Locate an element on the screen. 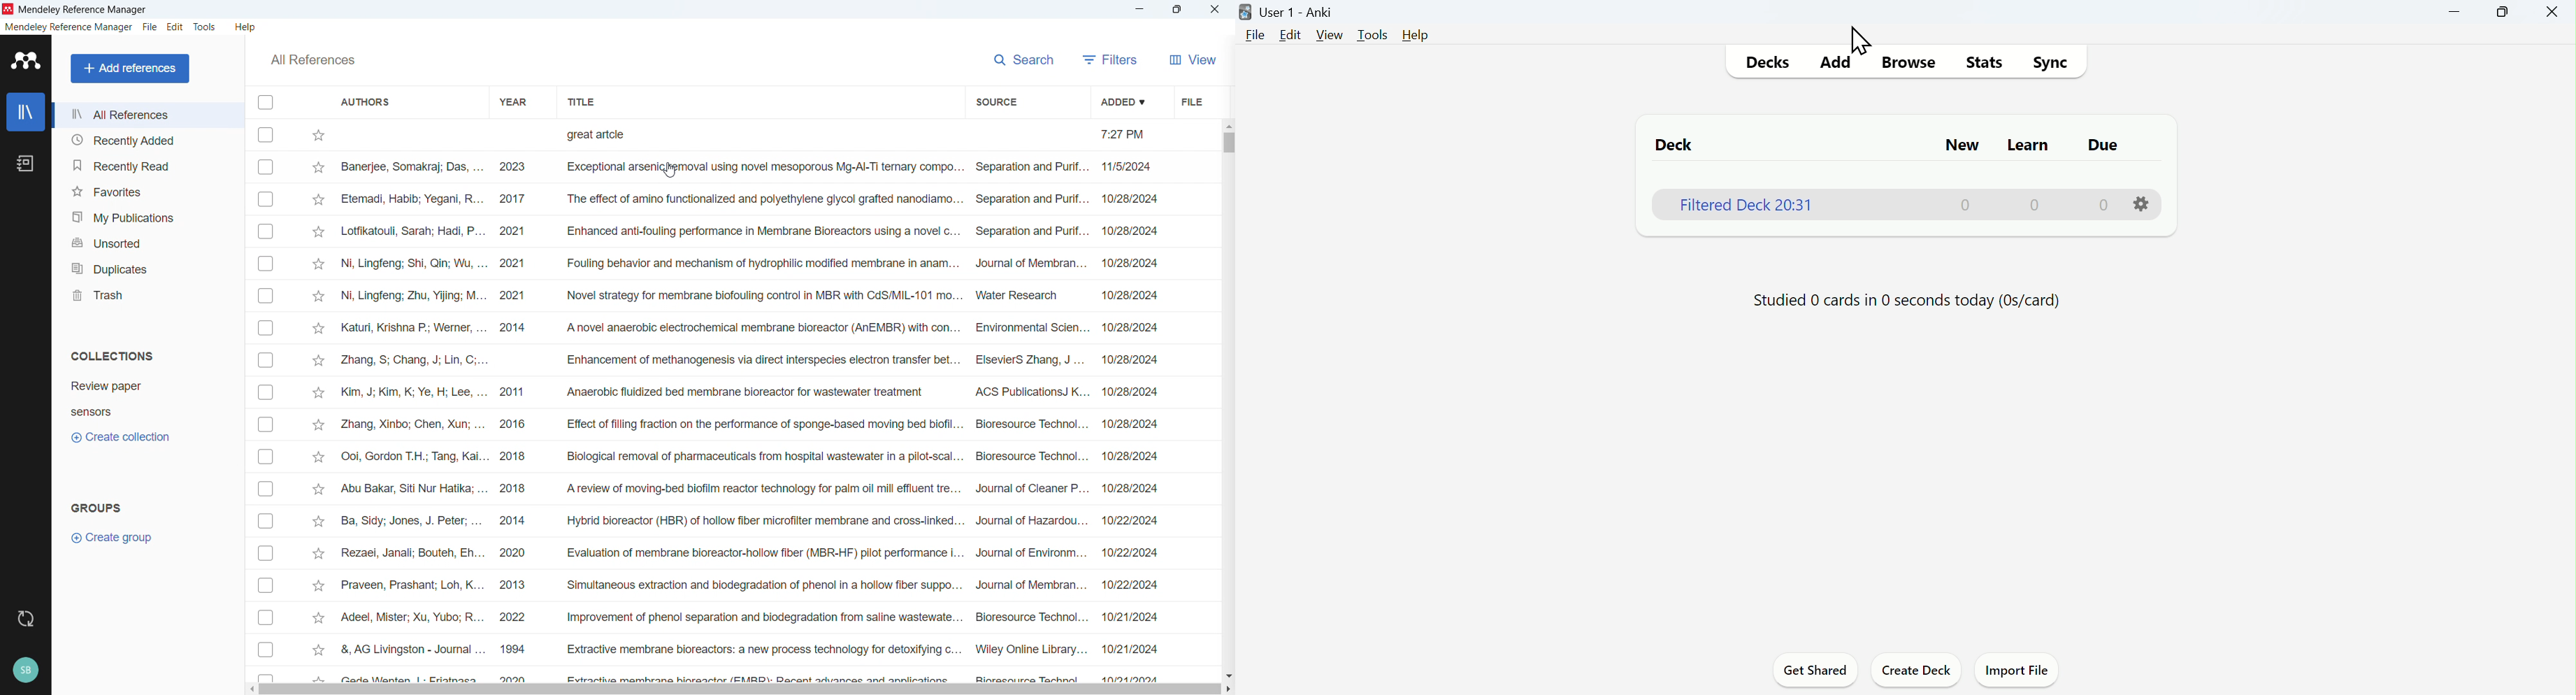  Vertical scroll bar is located at coordinates (1228, 143).